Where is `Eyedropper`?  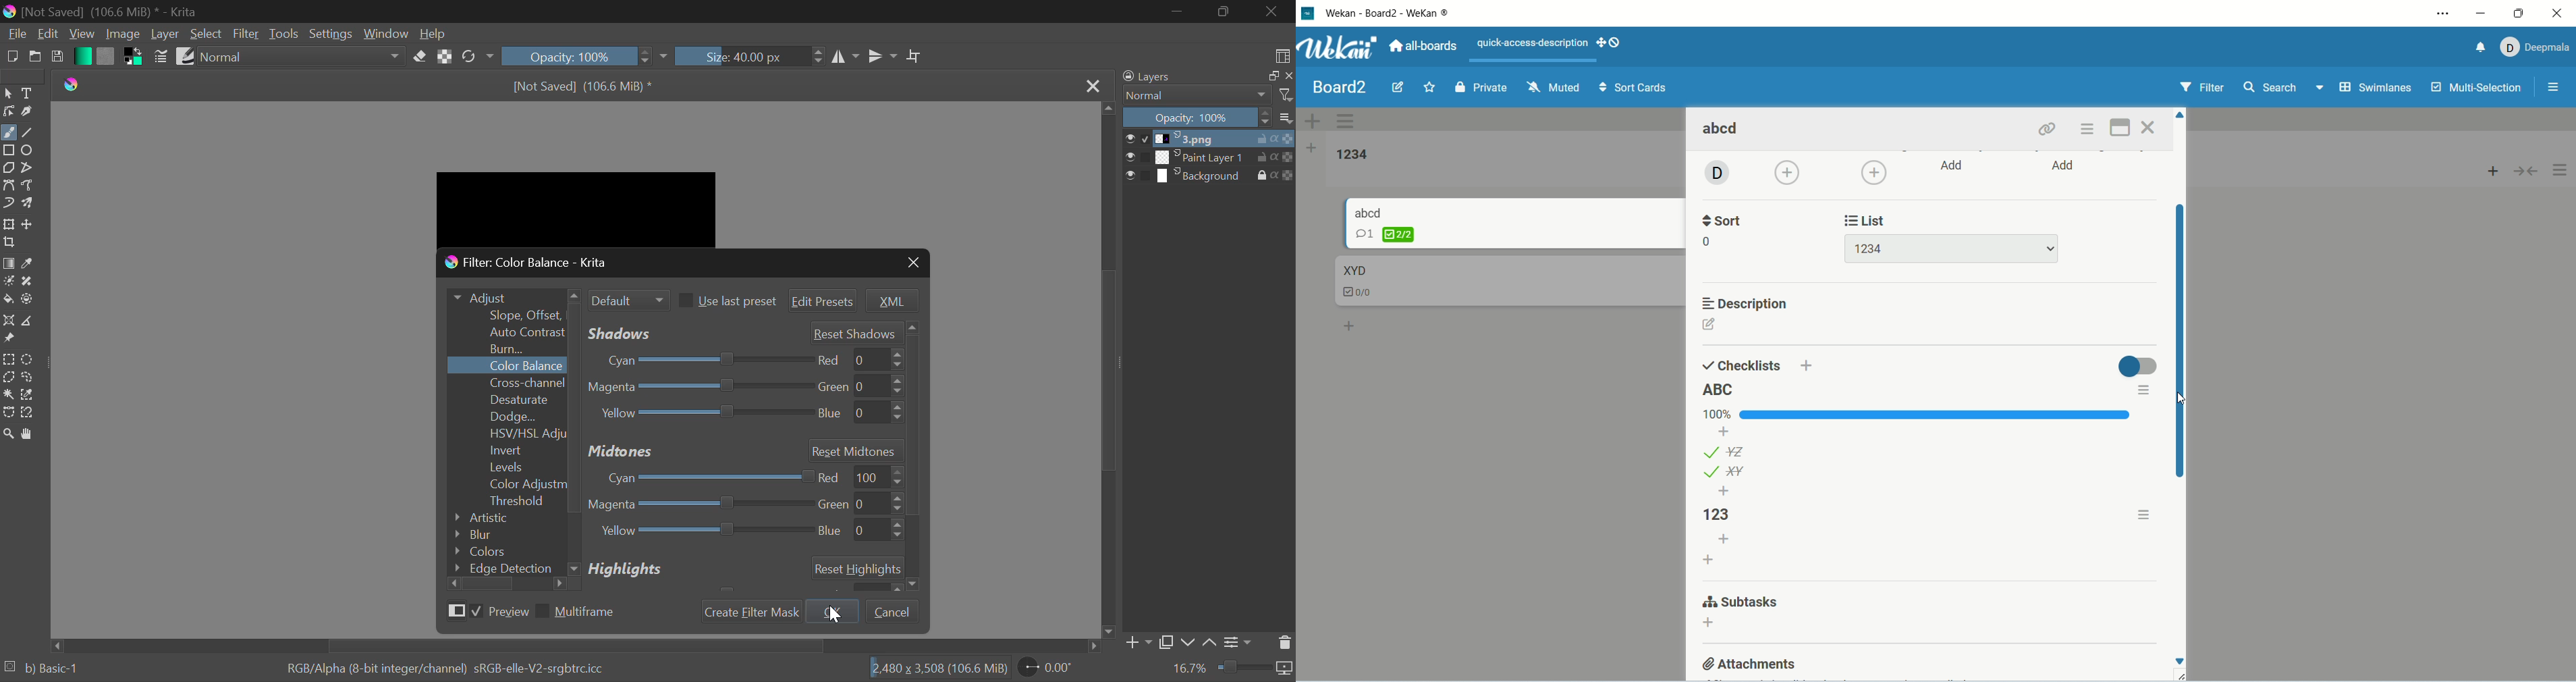 Eyedropper is located at coordinates (31, 264).